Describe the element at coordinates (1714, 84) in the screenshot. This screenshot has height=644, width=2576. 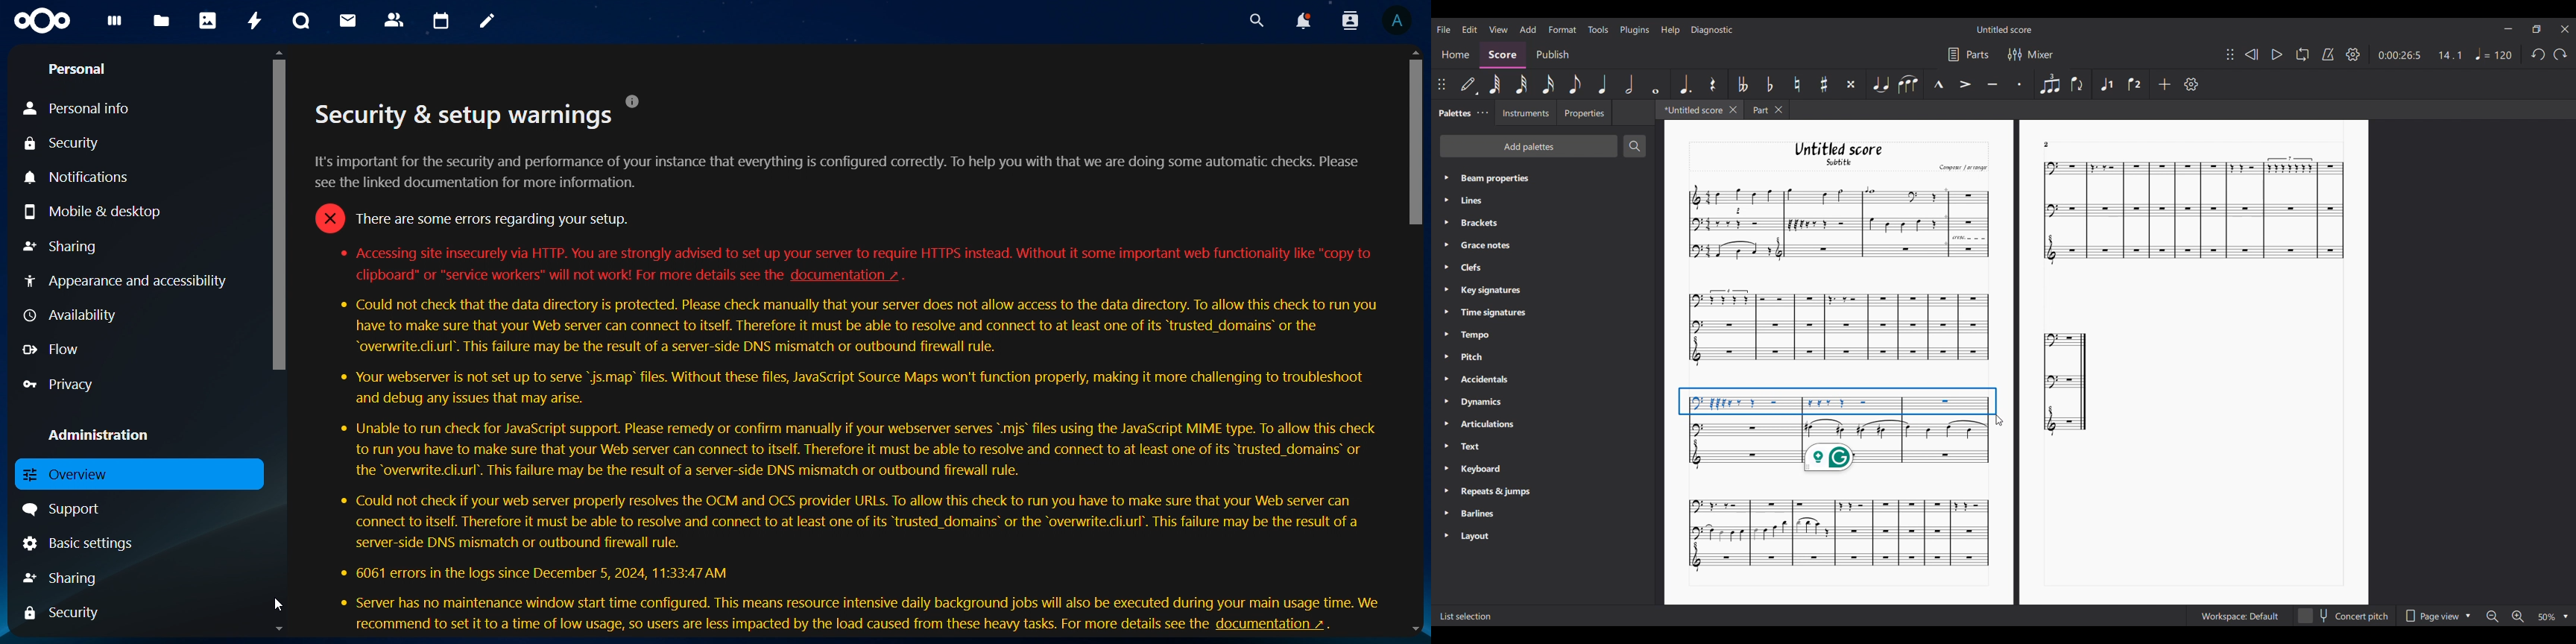
I see `Rest` at that location.